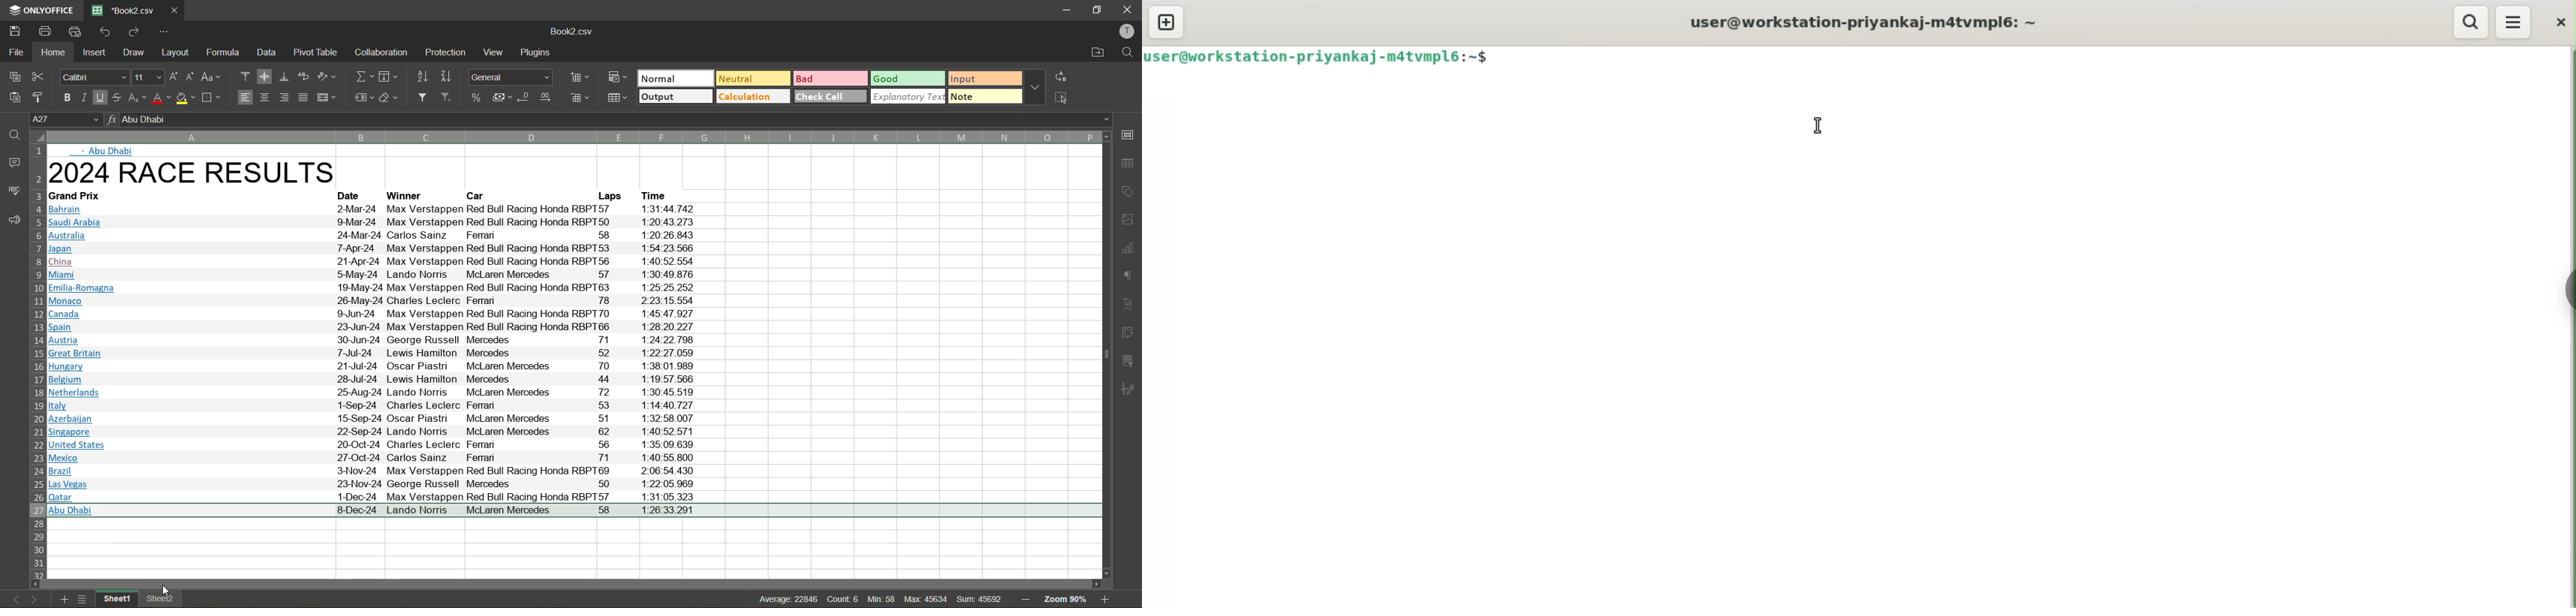 This screenshot has width=2576, height=616. What do you see at coordinates (675, 79) in the screenshot?
I see `normal` at bounding box center [675, 79].